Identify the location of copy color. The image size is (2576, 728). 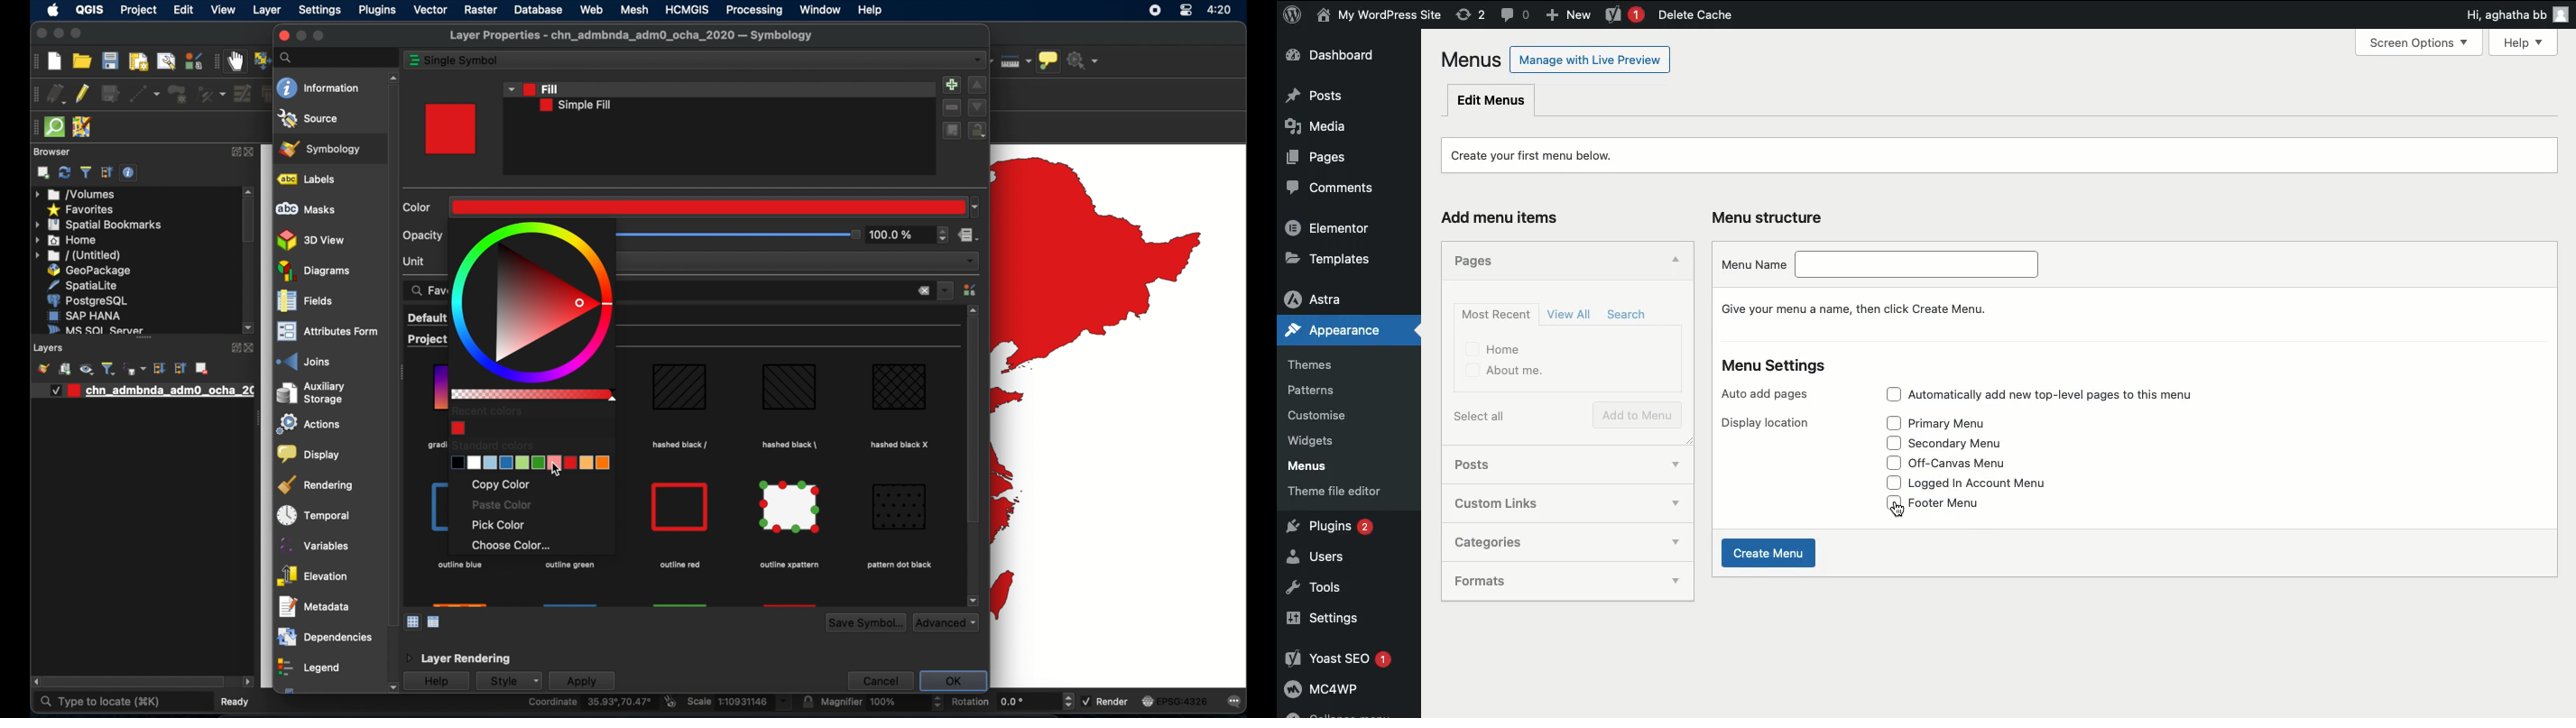
(501, 485).